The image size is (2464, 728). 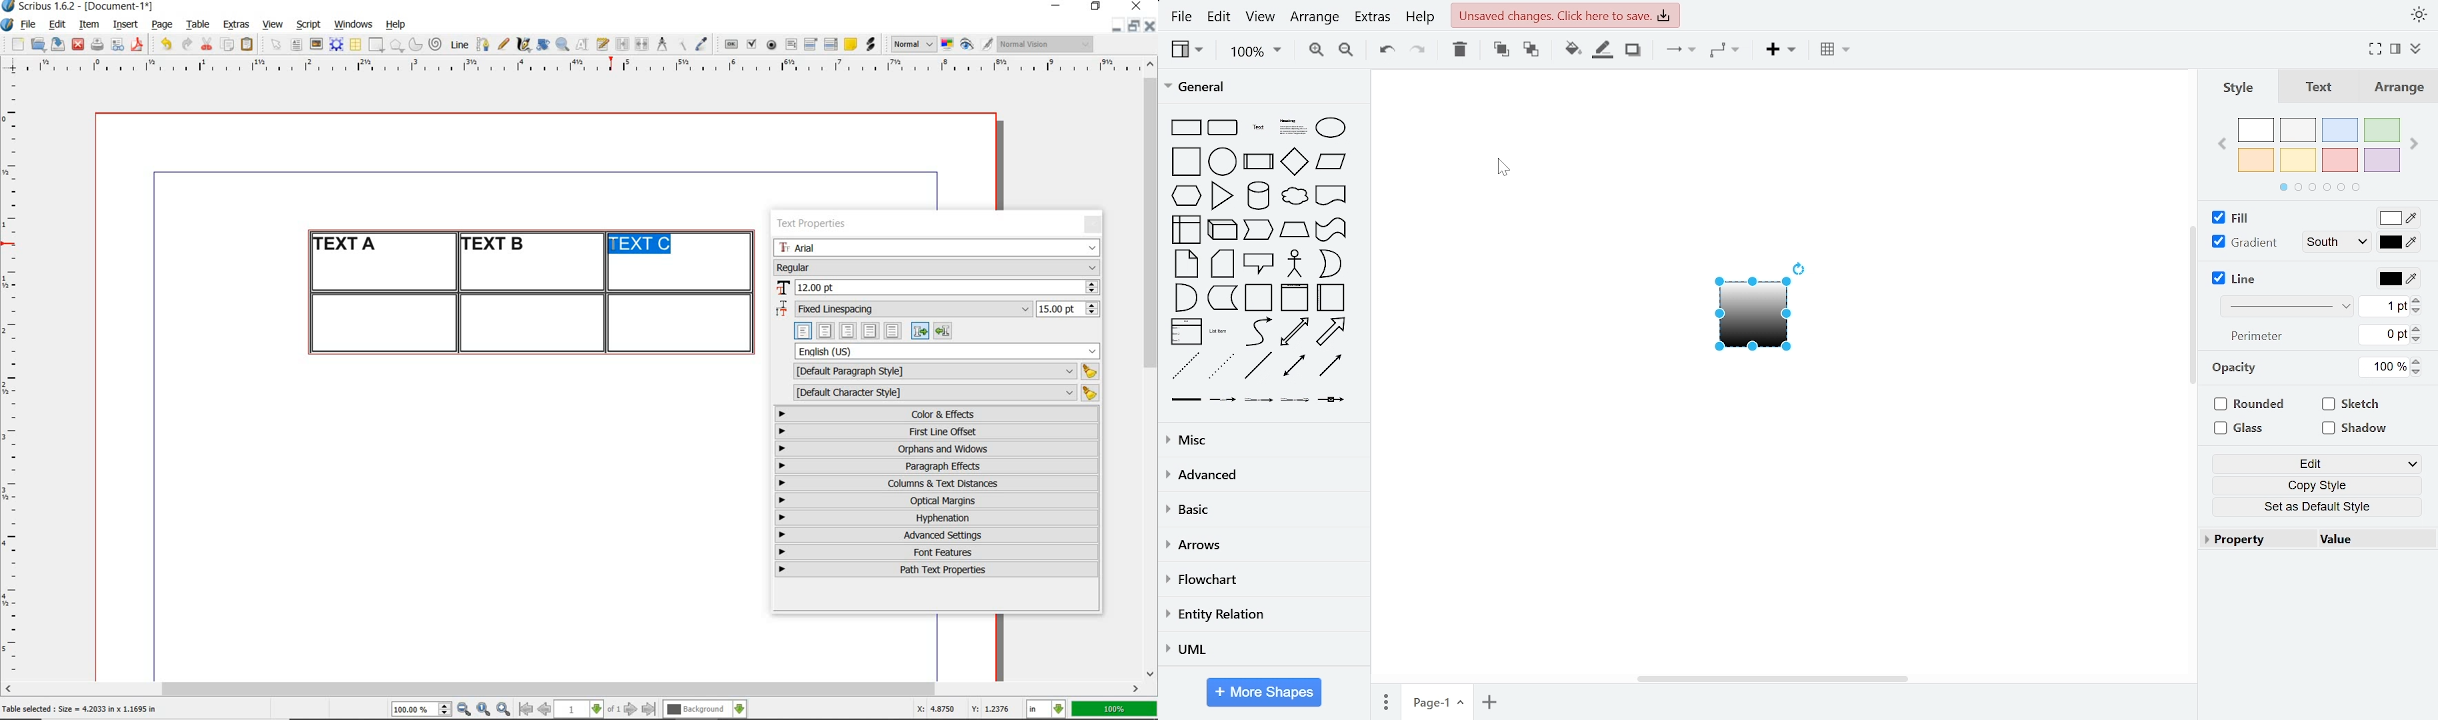 I want to click on general shapes, so click(x=1255, y=230).